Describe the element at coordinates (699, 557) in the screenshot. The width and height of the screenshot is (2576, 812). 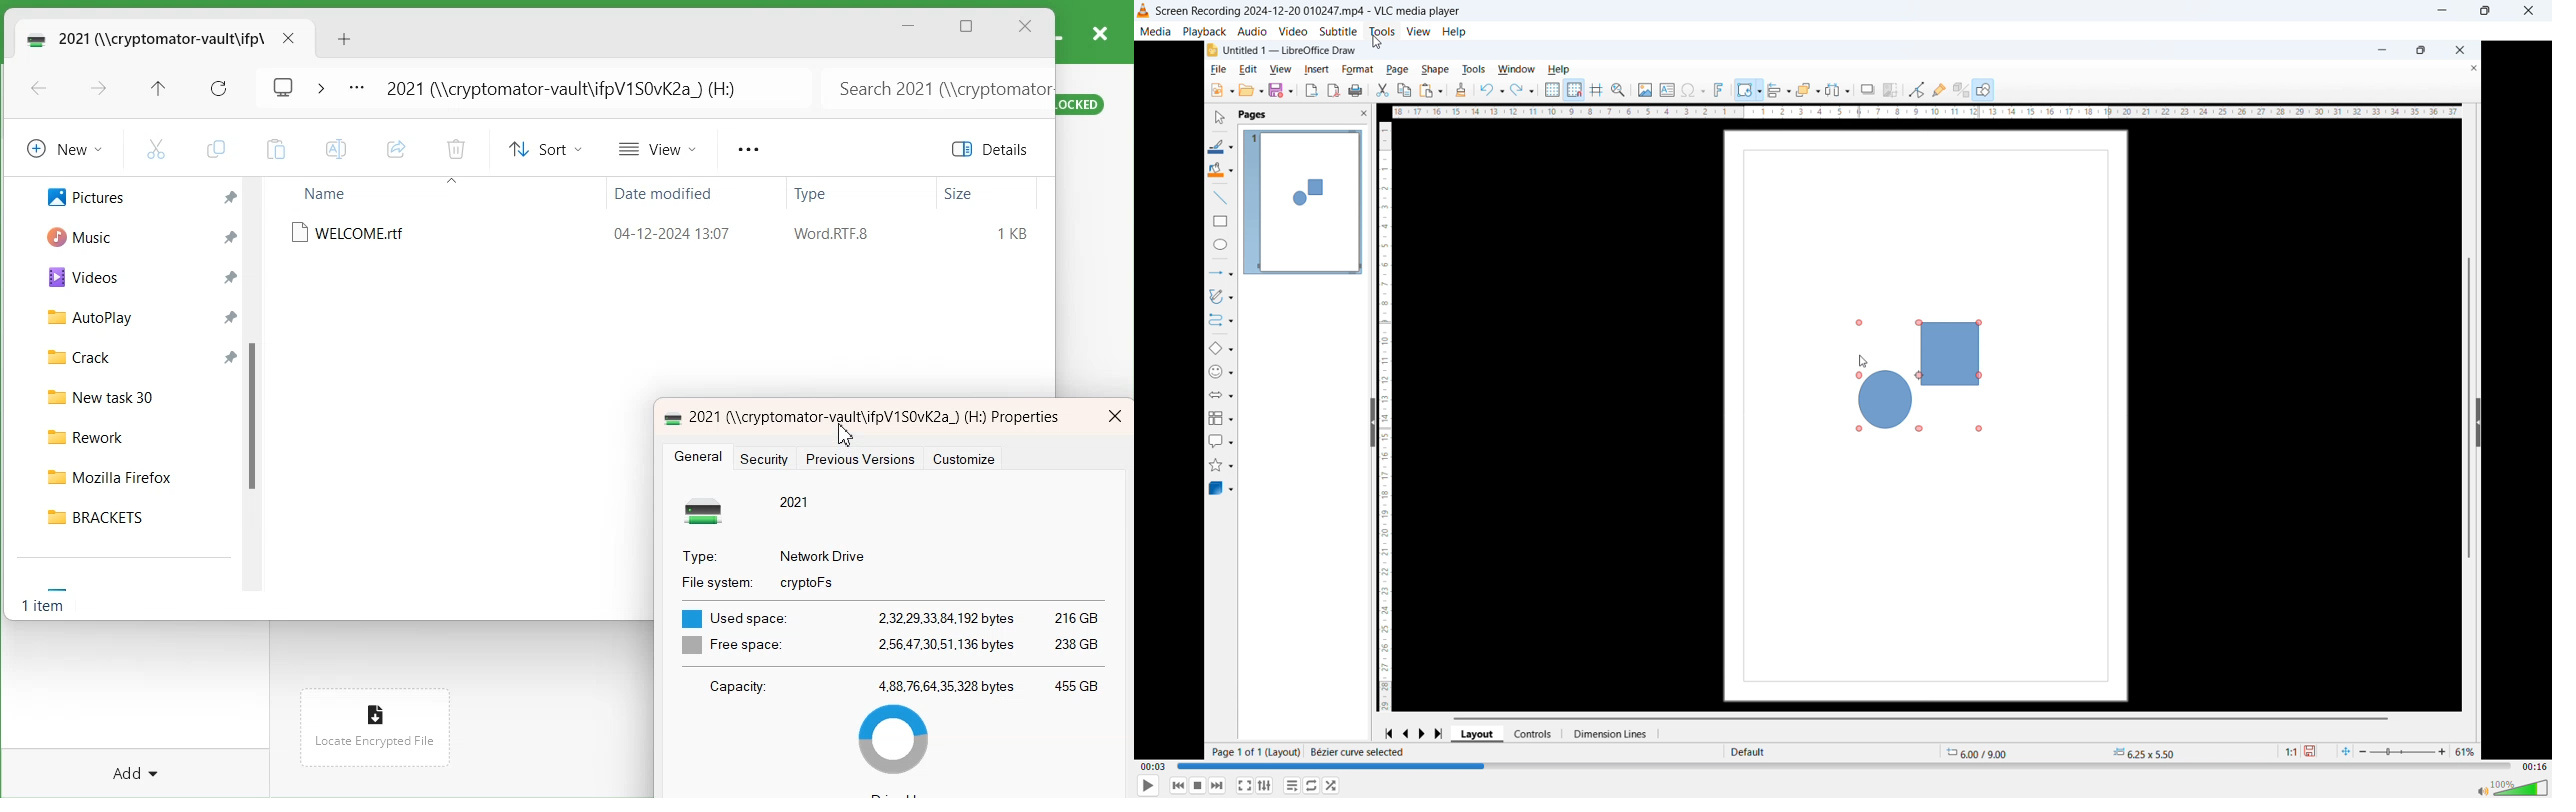
I see `Type:` at that location.